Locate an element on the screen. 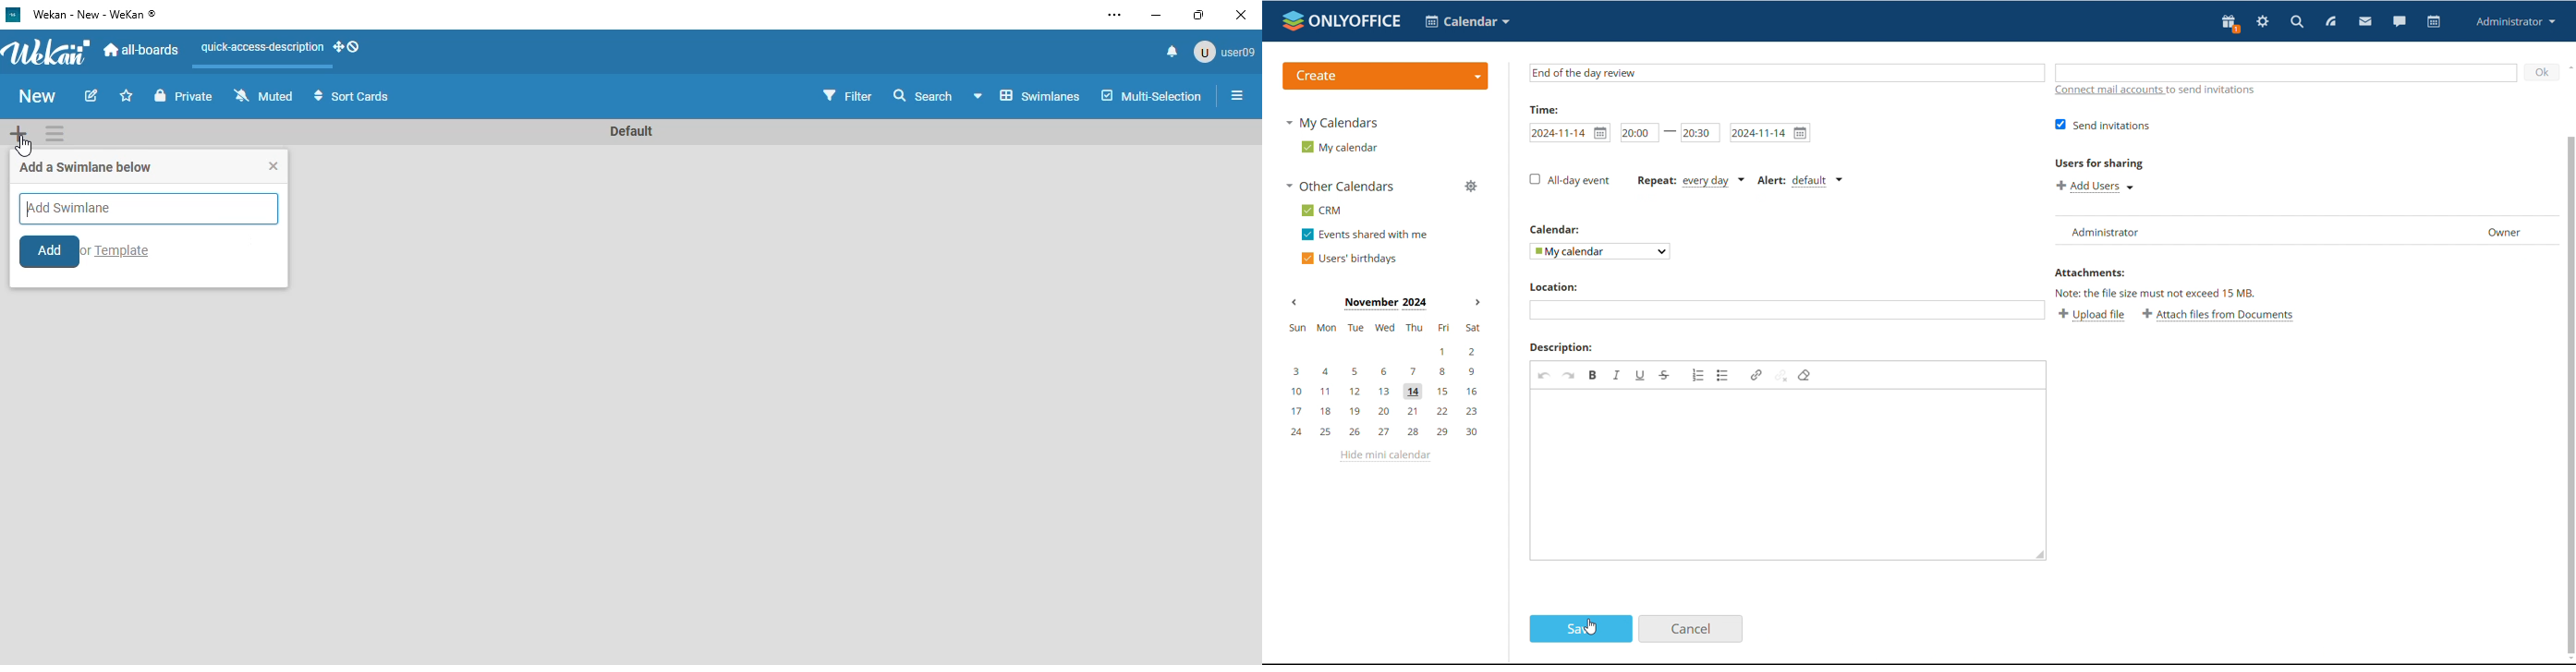  Scroll down is located at coordinates (2568, 660).